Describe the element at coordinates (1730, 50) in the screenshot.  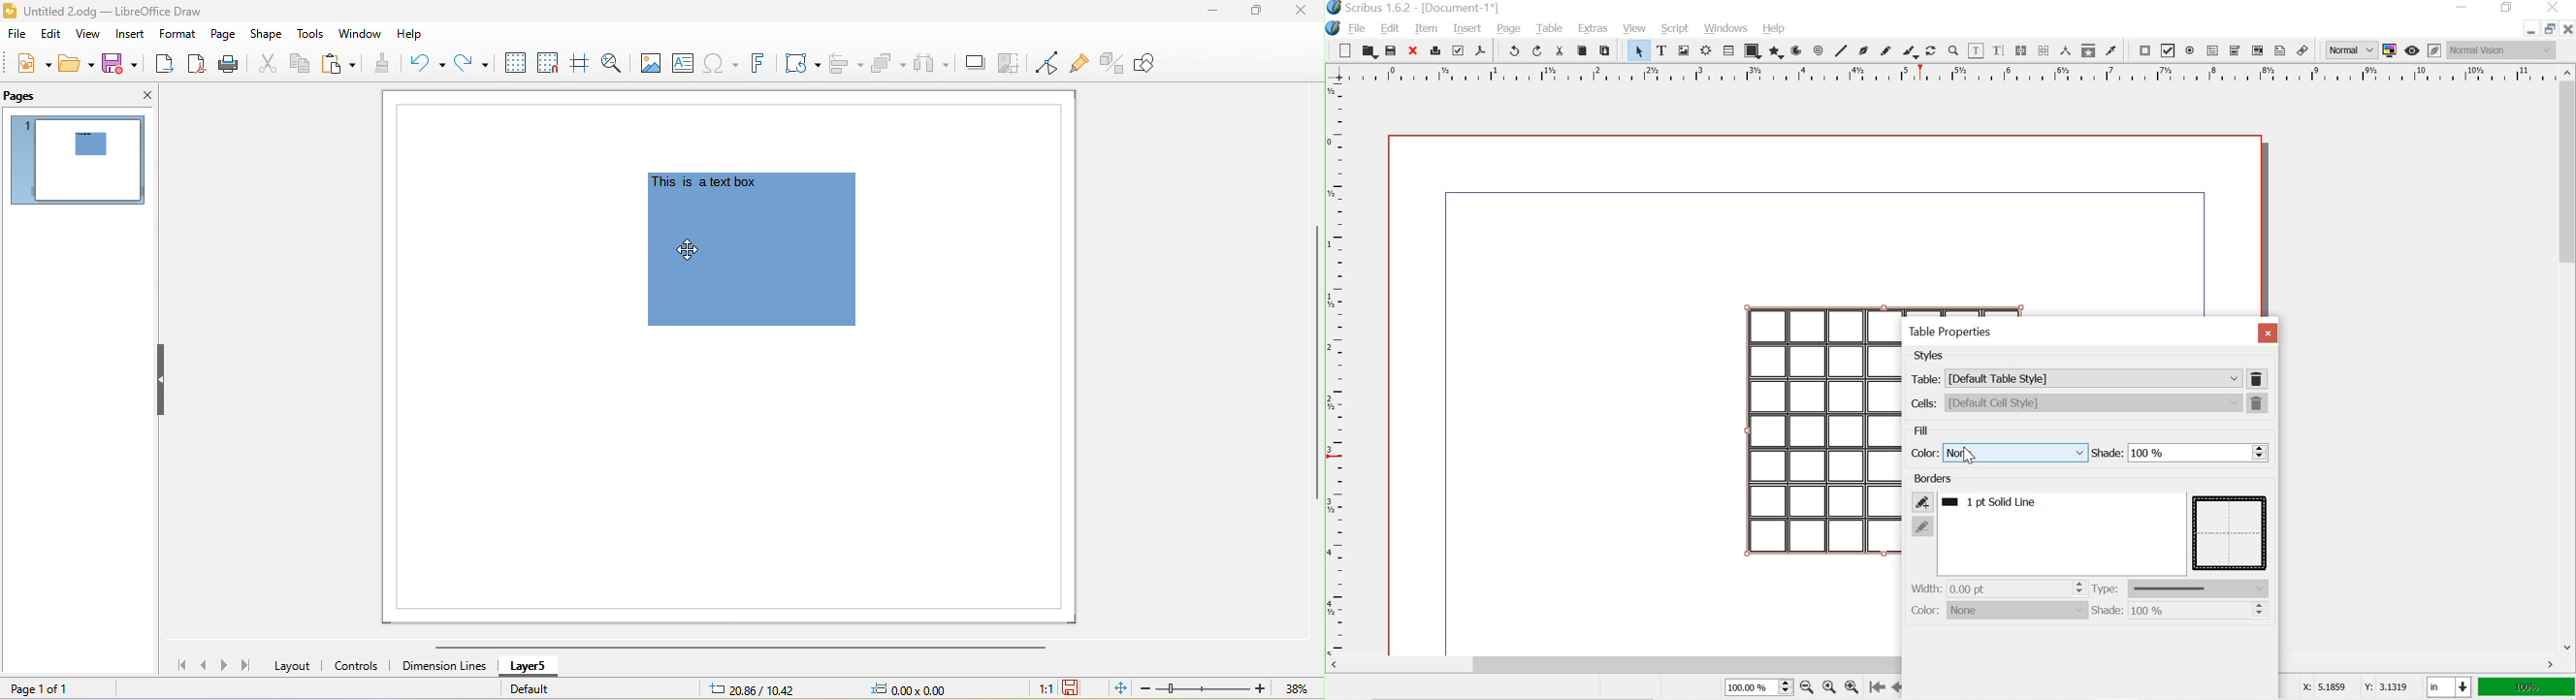
I see `table` at that location.